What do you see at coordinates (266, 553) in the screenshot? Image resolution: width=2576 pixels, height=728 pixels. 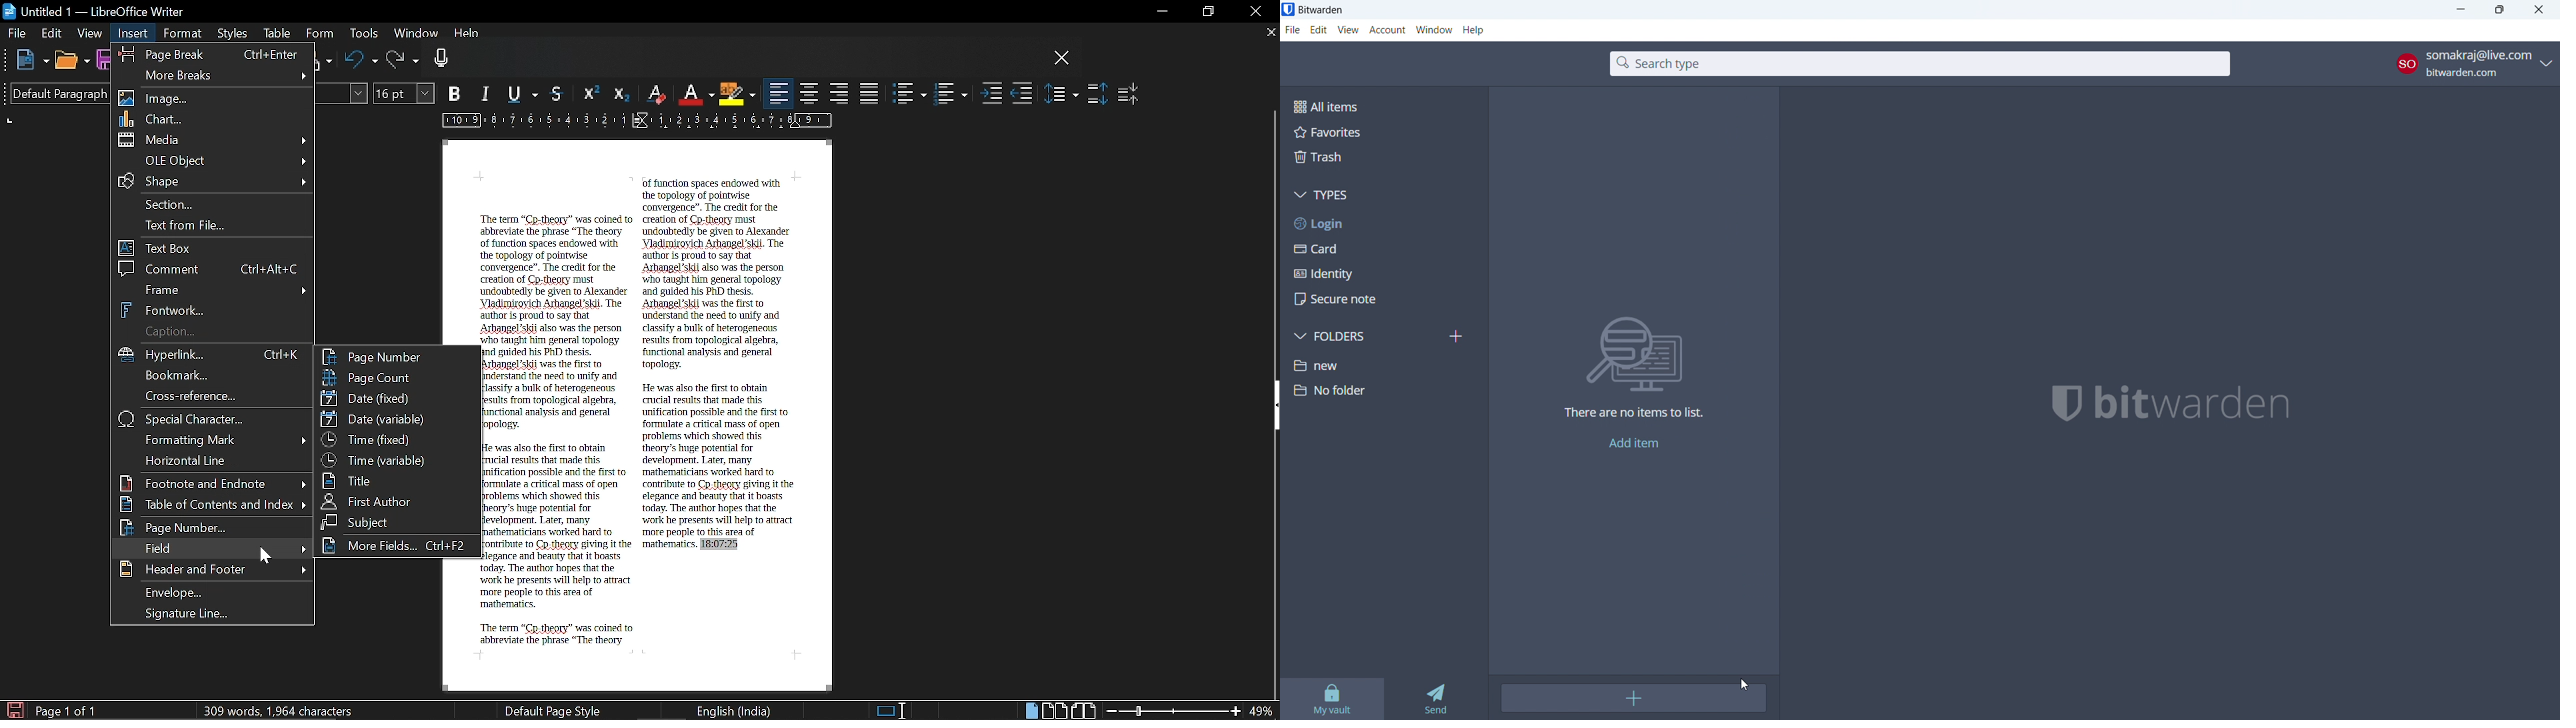 I see `cursor` at bounding box center [266, 553].